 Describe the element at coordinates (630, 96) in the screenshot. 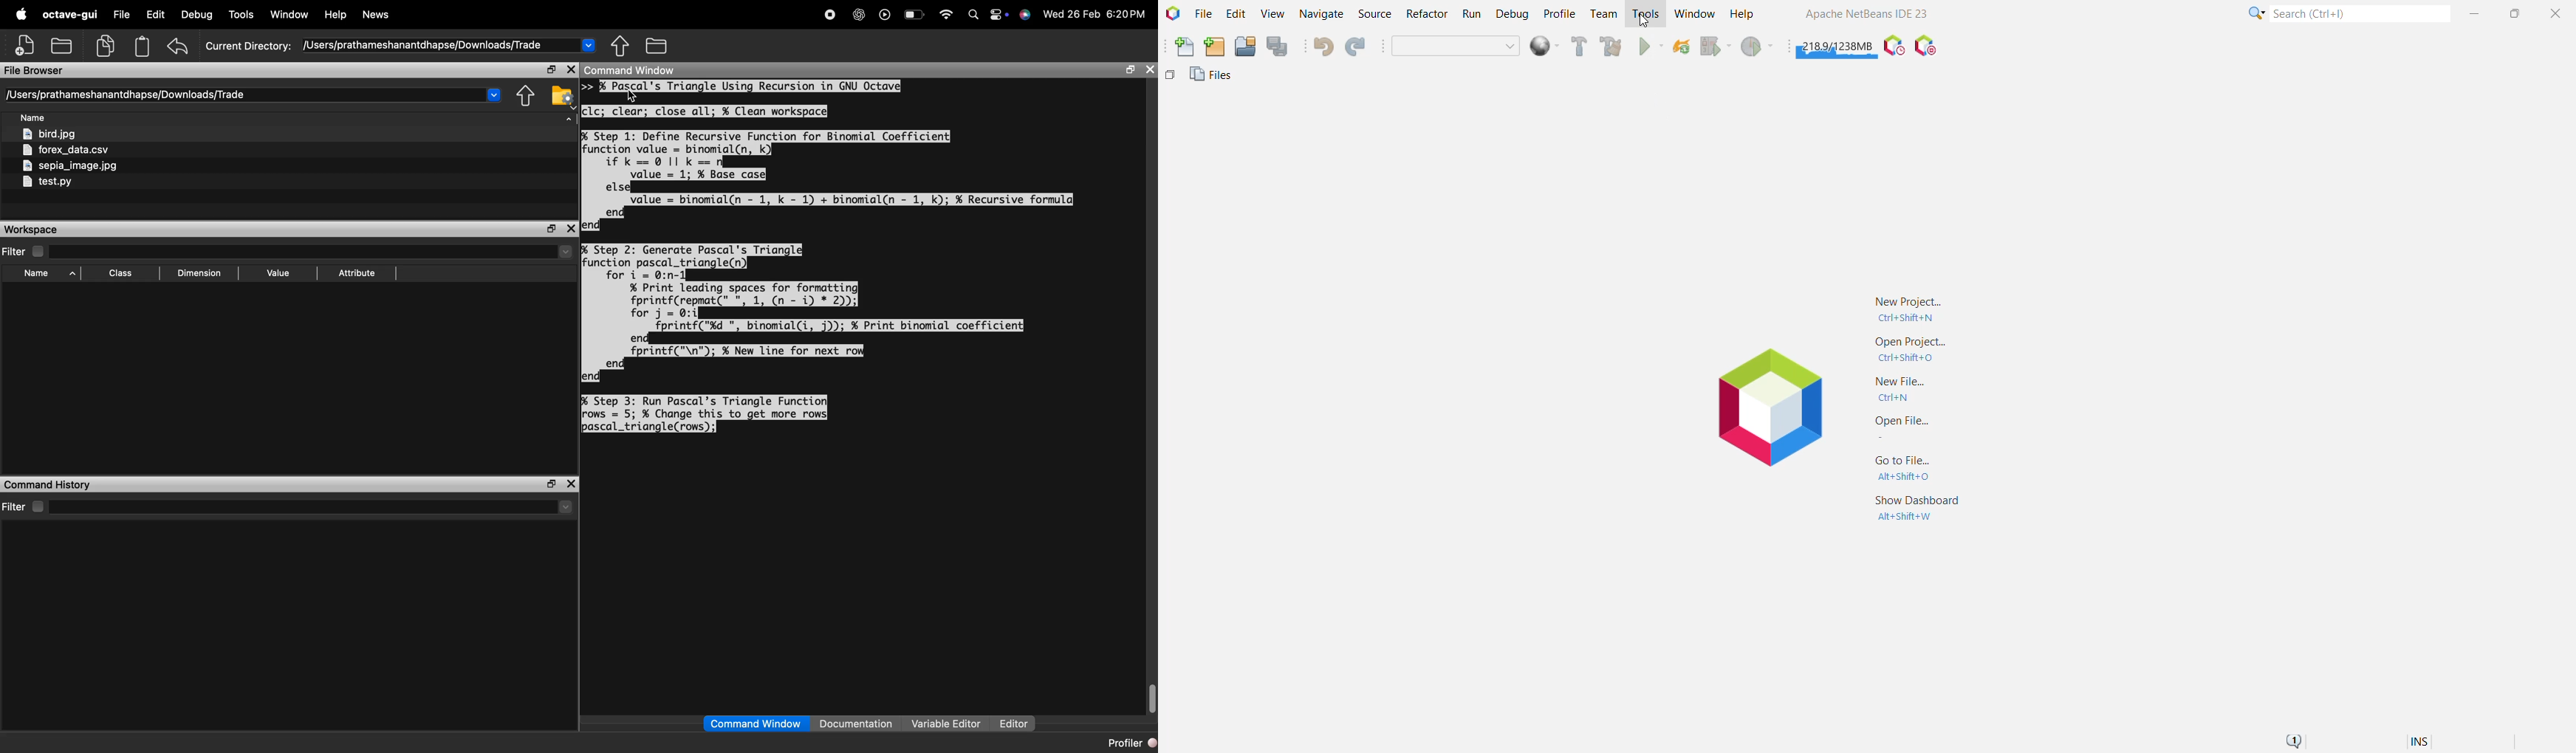

I see `Cursor` at that location.